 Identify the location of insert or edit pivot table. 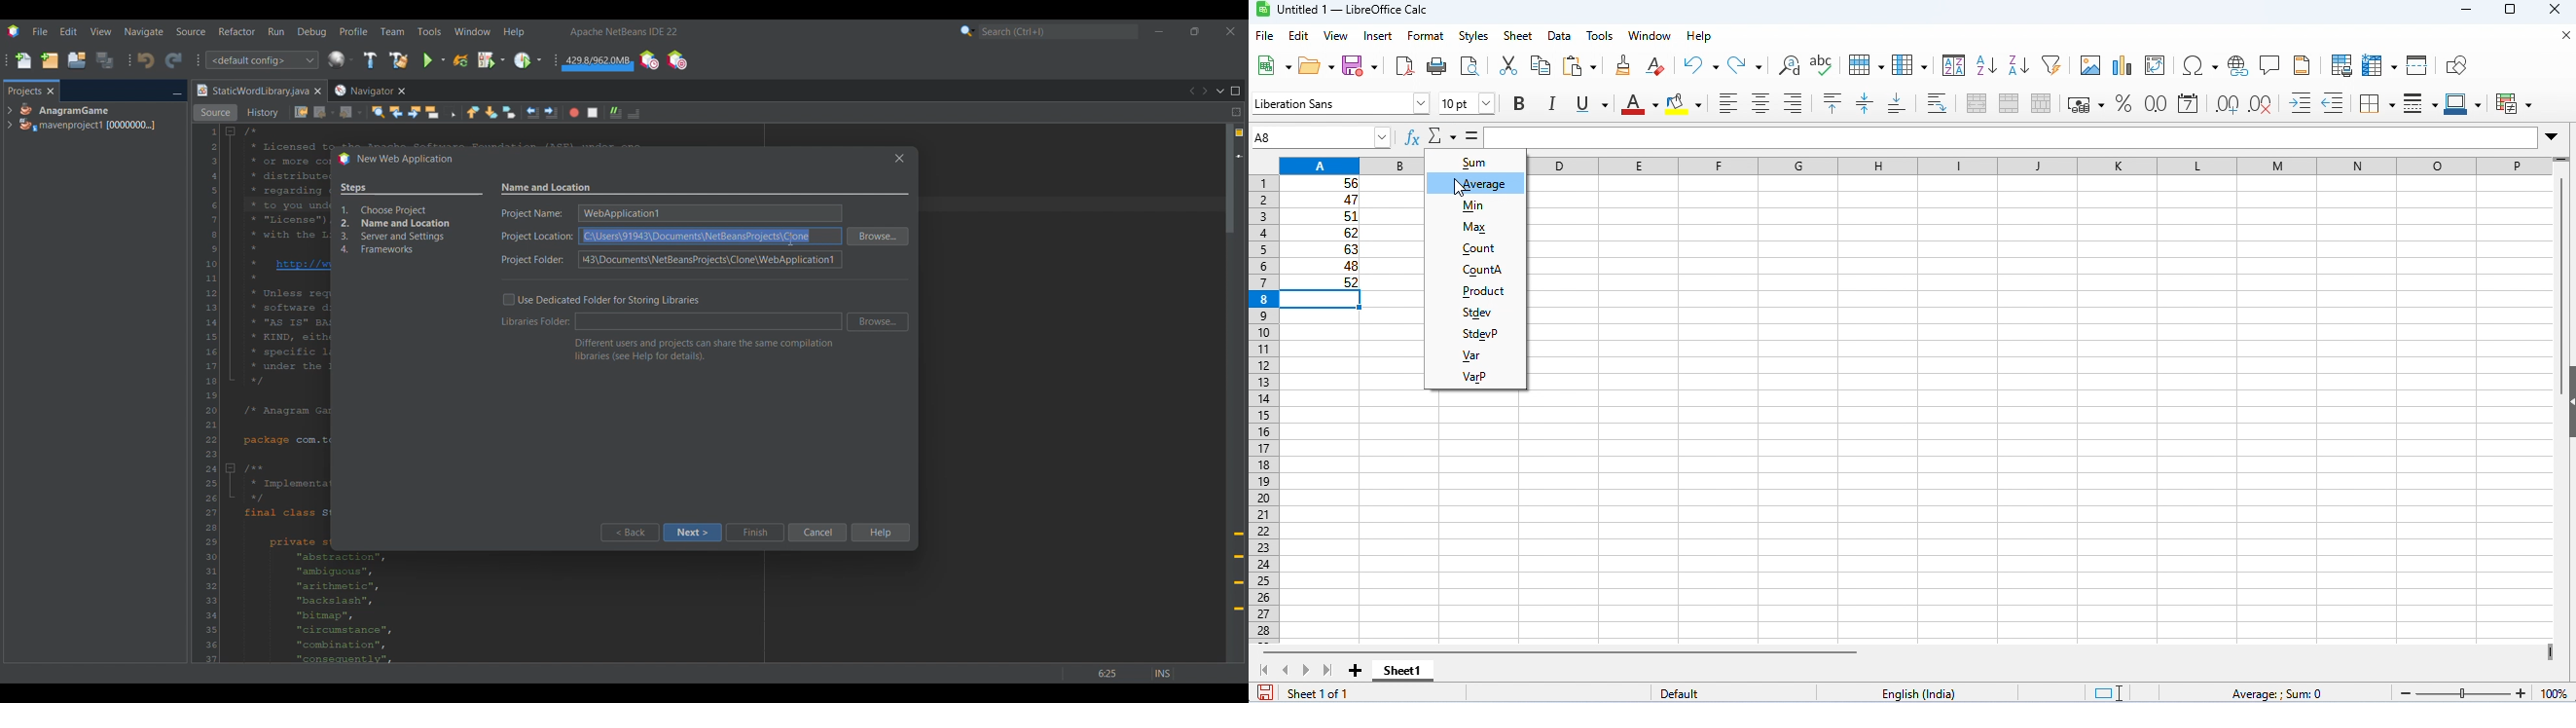
(2157, 66).